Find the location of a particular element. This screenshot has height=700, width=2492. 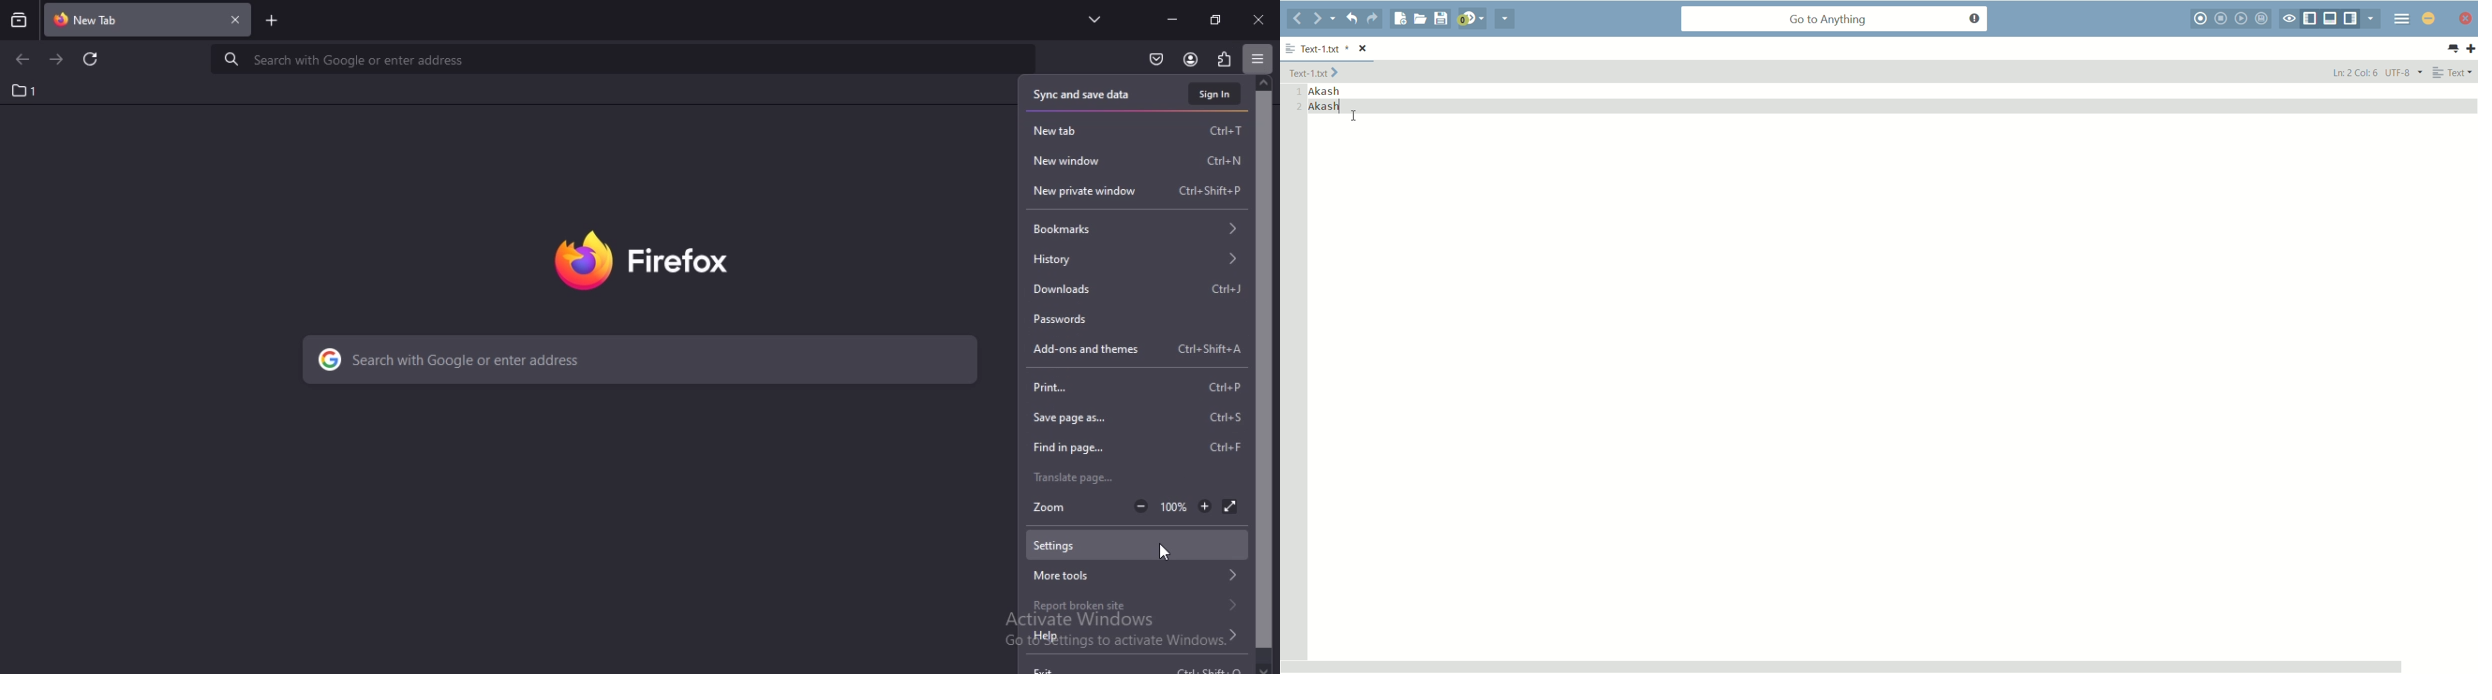

record macro is located at coordinates (2200, 19).